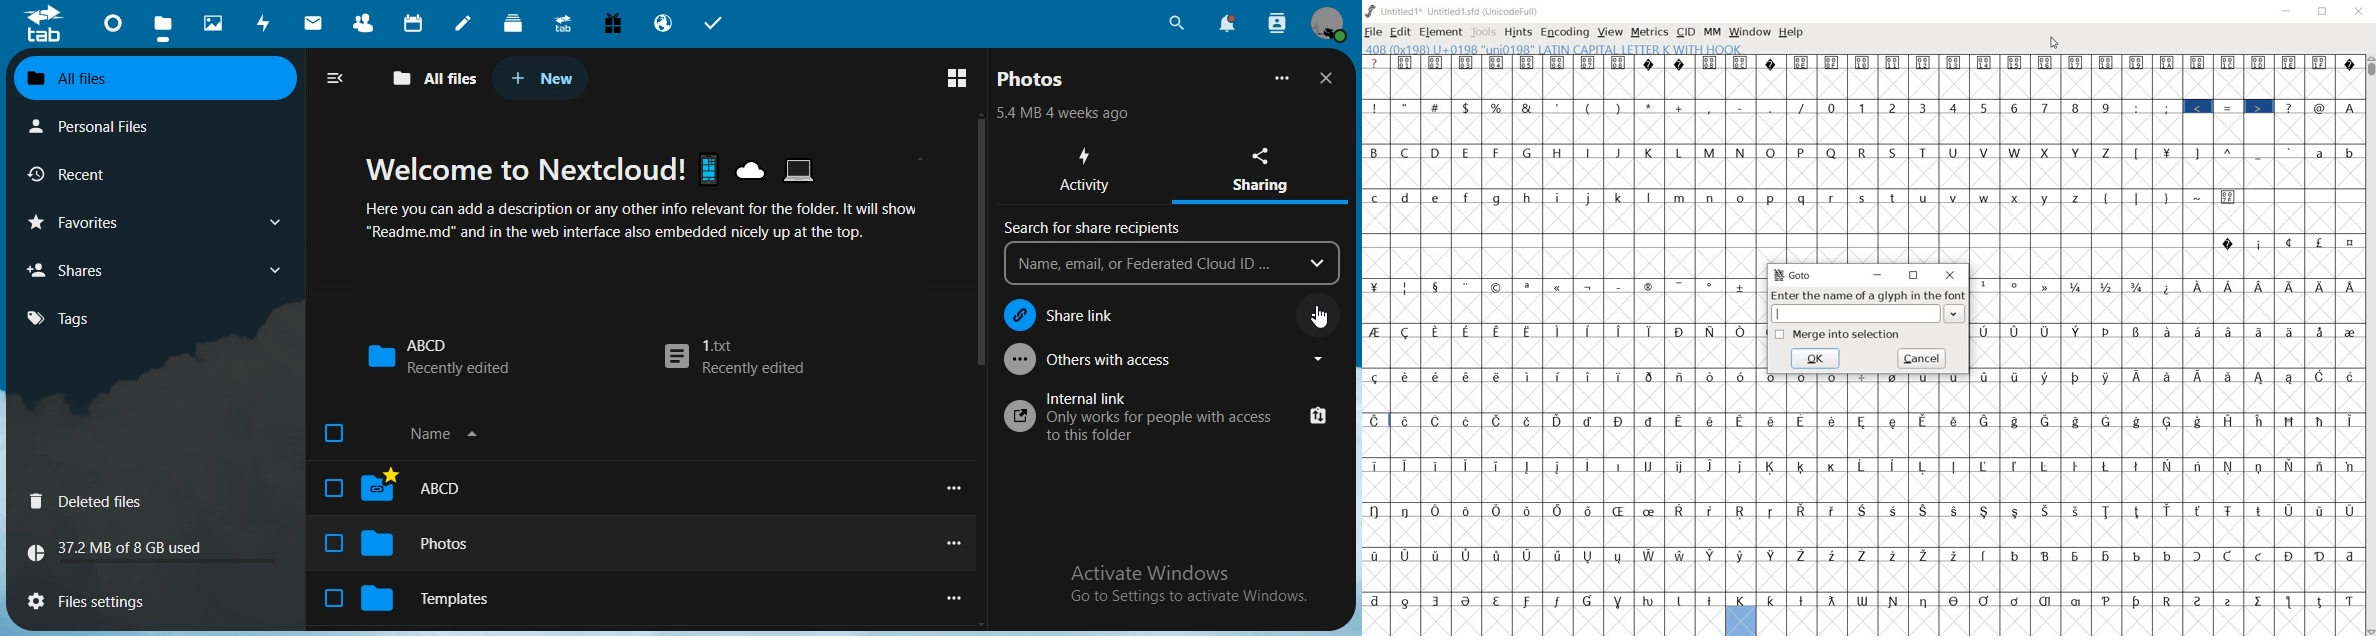 The image size is (2380, 644). Describe the element at coordinates (1193, 583) in the screenshot. I see `text` at that location.